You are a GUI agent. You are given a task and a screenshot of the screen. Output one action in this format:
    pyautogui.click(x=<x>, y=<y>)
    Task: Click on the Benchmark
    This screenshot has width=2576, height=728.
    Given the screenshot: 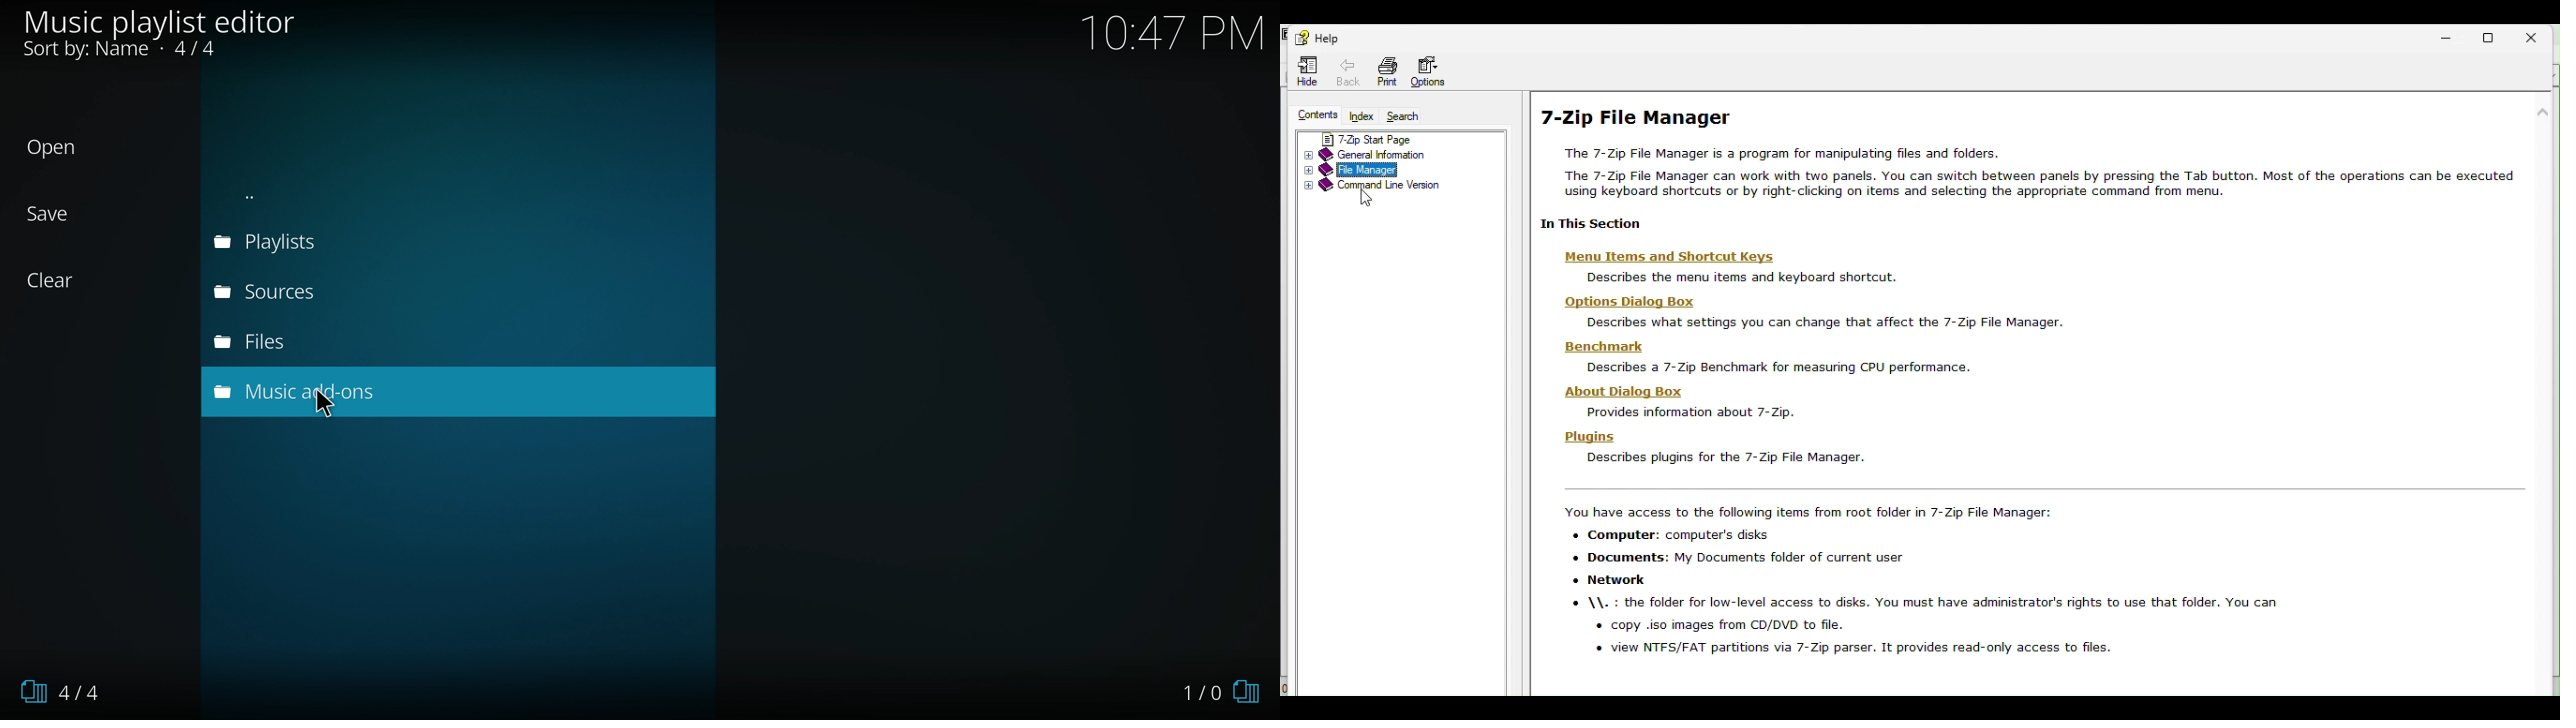 What is the action you would take?
    pyautogui.click(x=1605, y=345)
    